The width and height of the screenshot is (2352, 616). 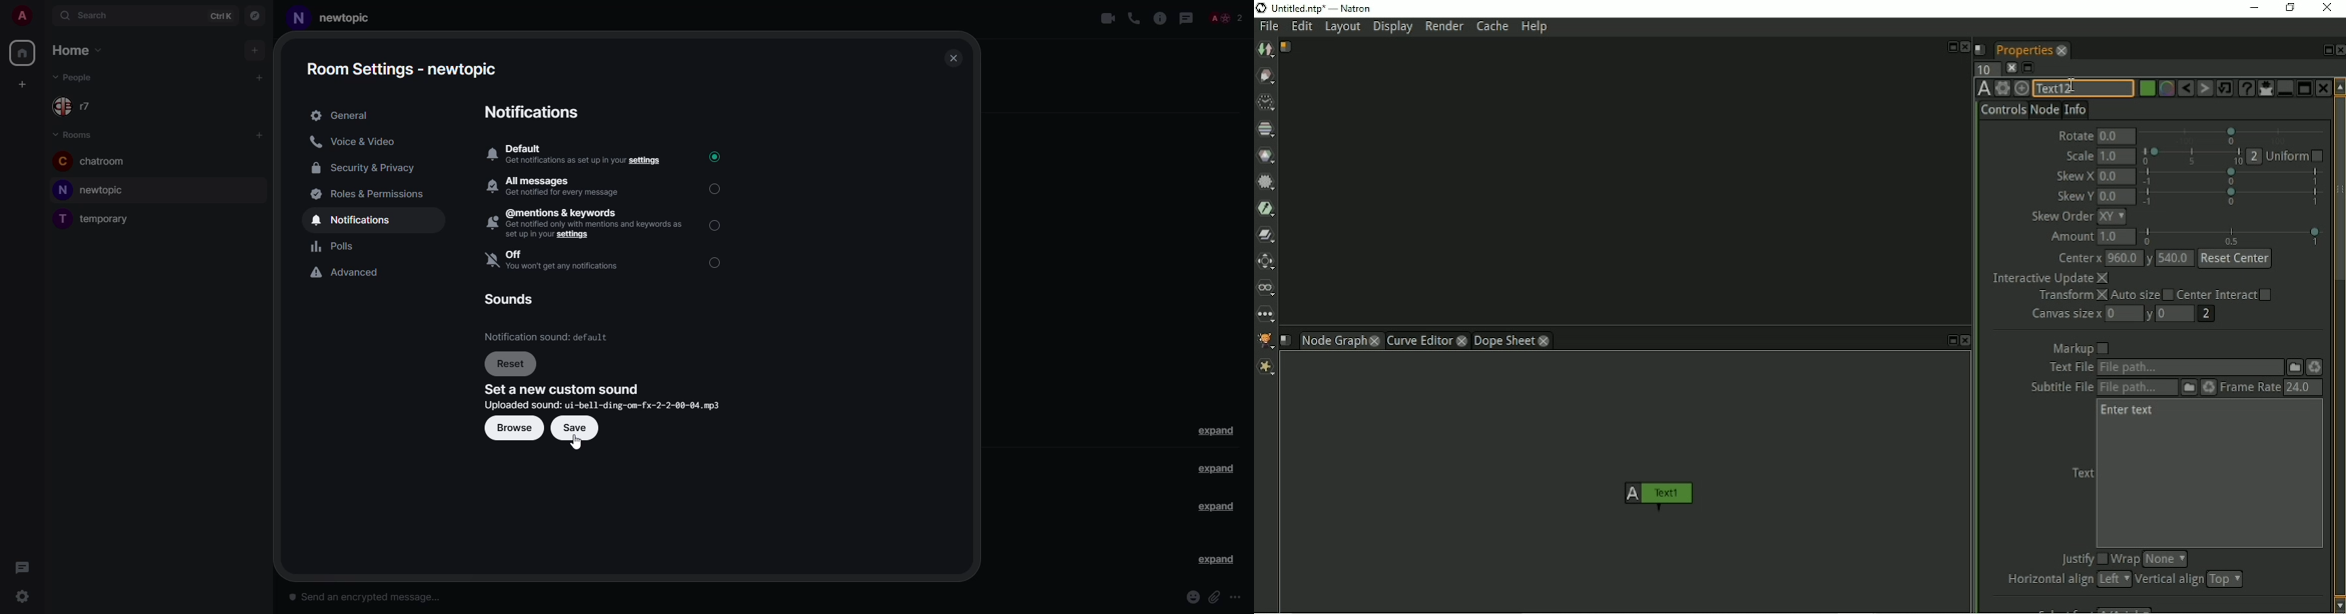 I want to click on browse, so click(x=517, y=429).